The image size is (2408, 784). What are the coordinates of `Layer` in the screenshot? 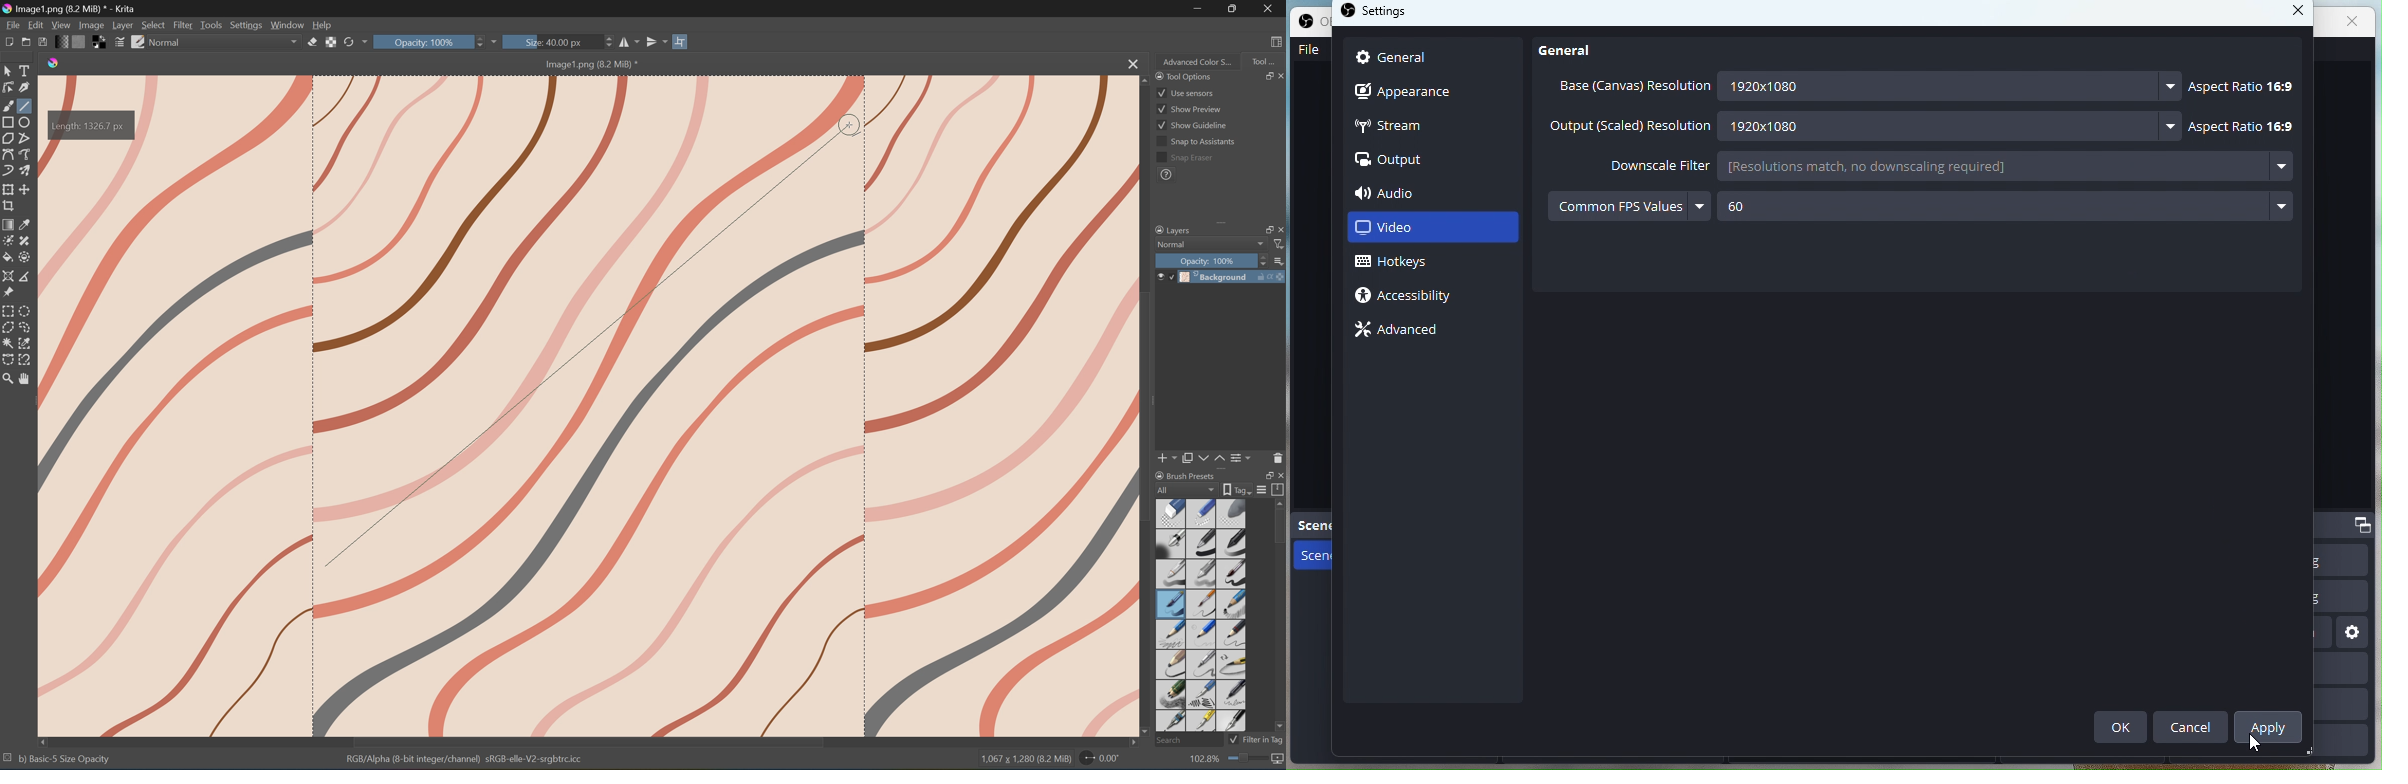 It's located at (123, 25).